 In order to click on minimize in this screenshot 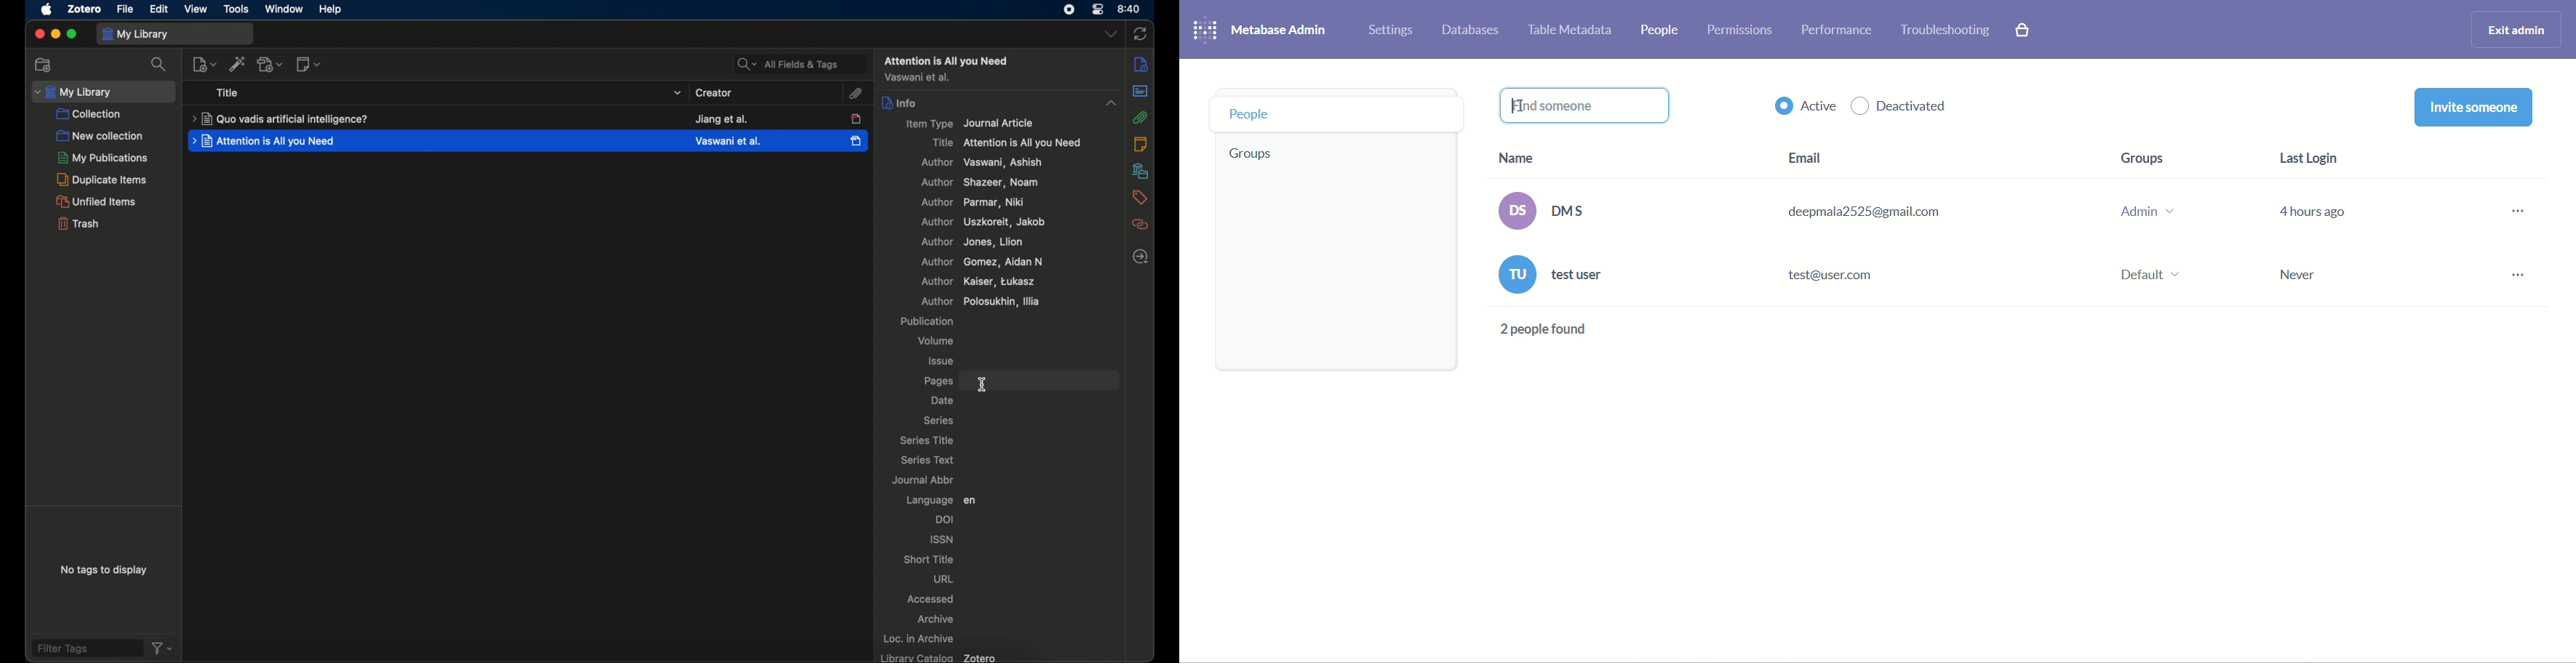, I will do `click(55, 33)`.